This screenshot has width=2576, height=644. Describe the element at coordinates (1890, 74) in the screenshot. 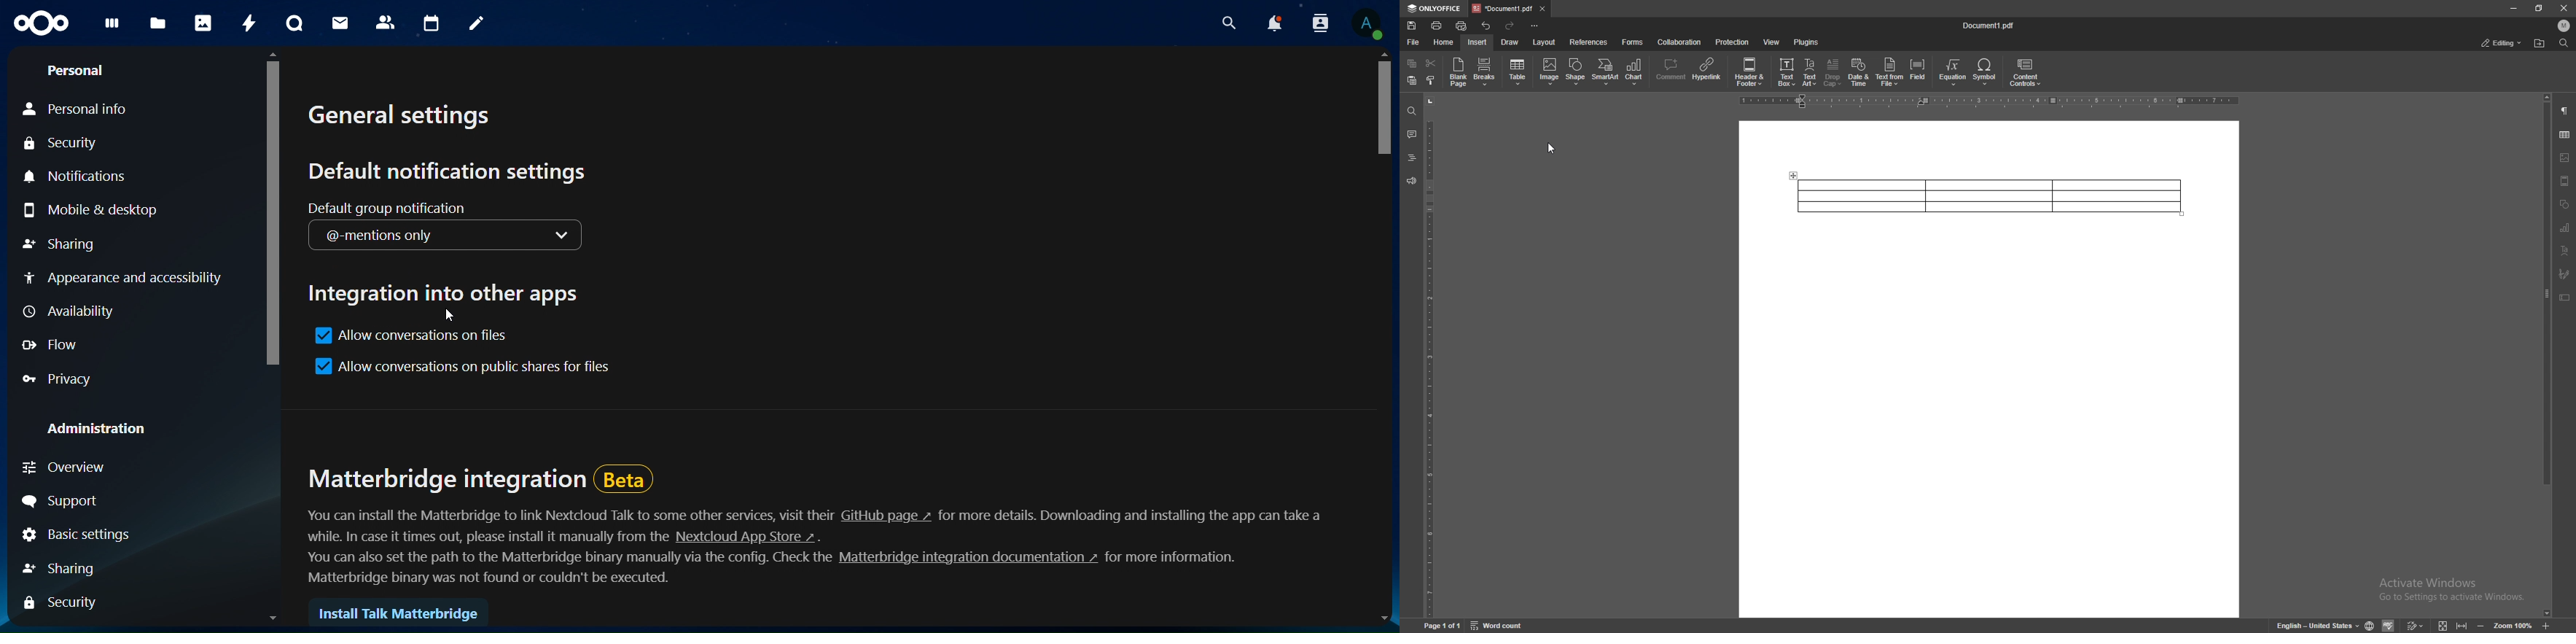

I see `text from file` at that location.